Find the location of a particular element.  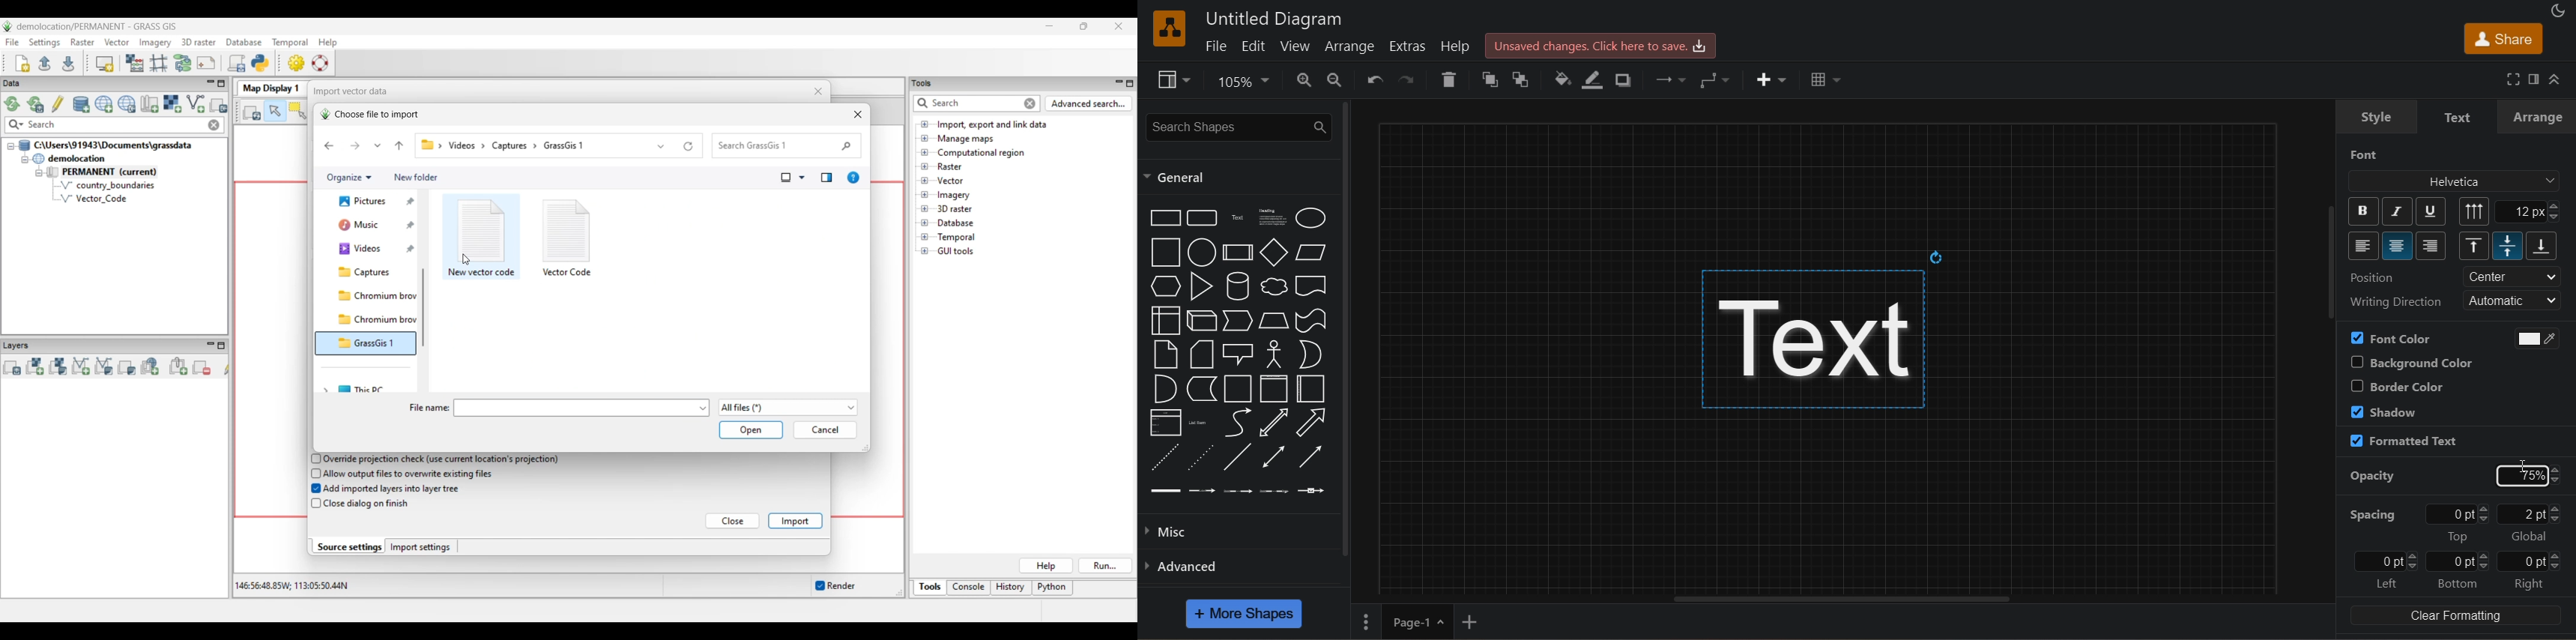

border color is located at coordinates (2396, 386).